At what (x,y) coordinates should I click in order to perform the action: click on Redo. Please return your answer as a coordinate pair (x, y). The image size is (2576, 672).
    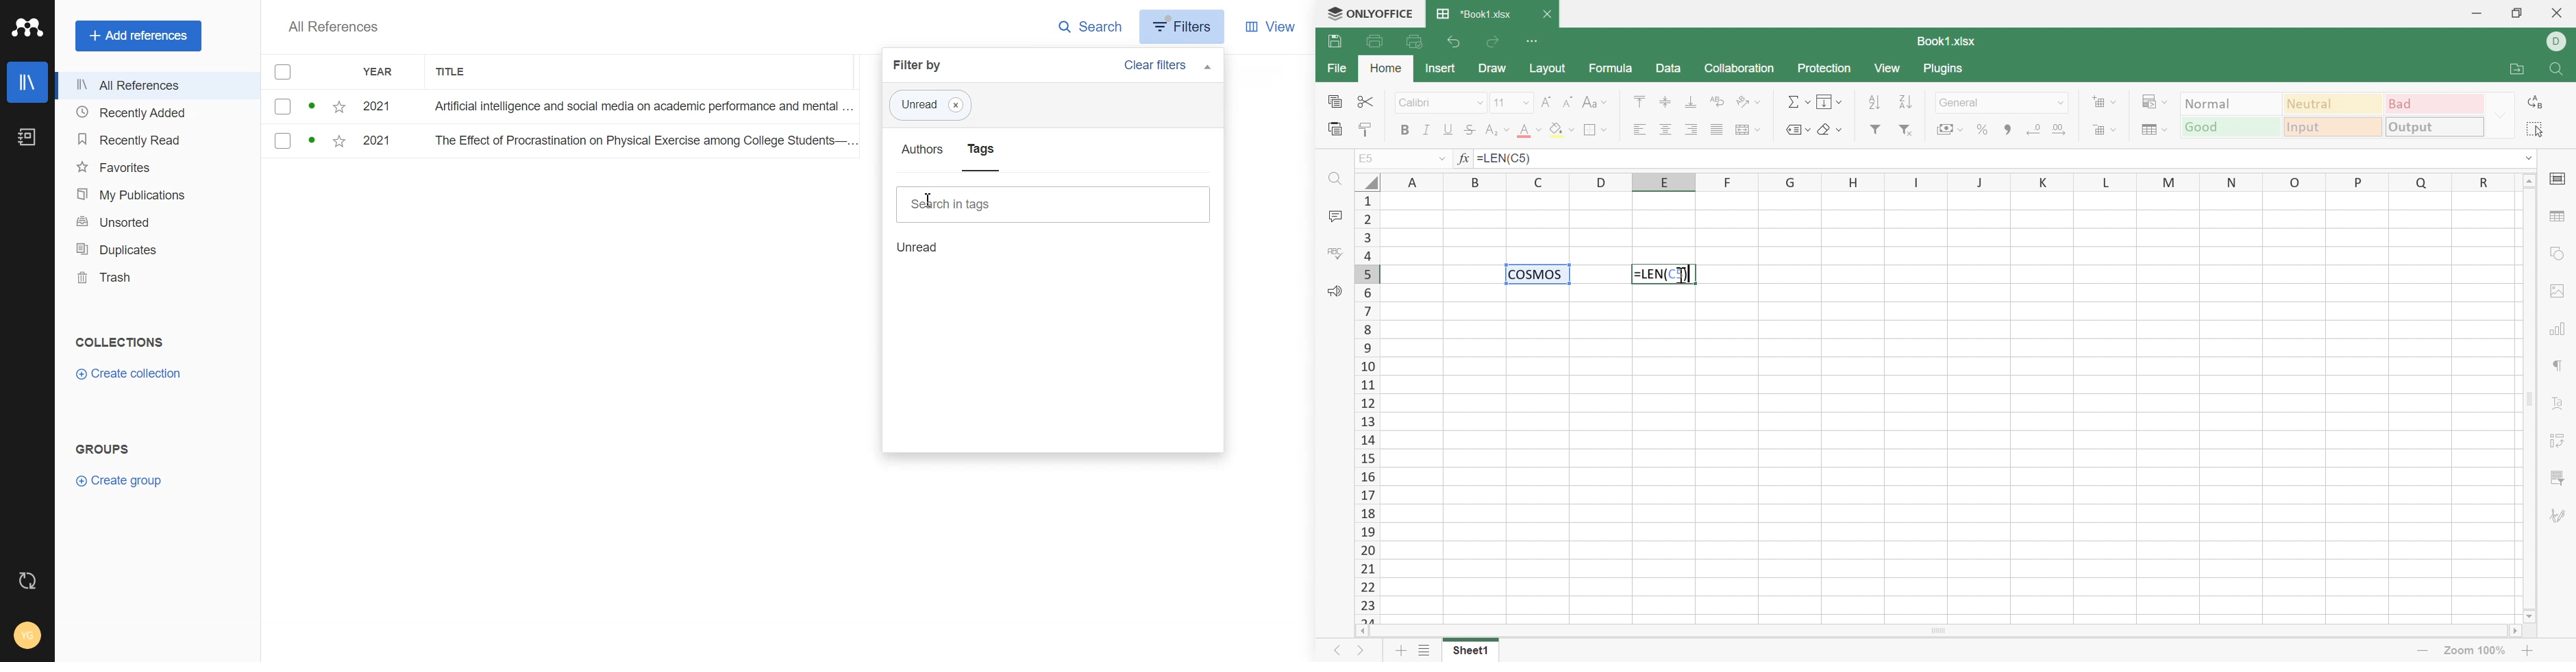
    Looking at the image, I should click on (1493, 45).